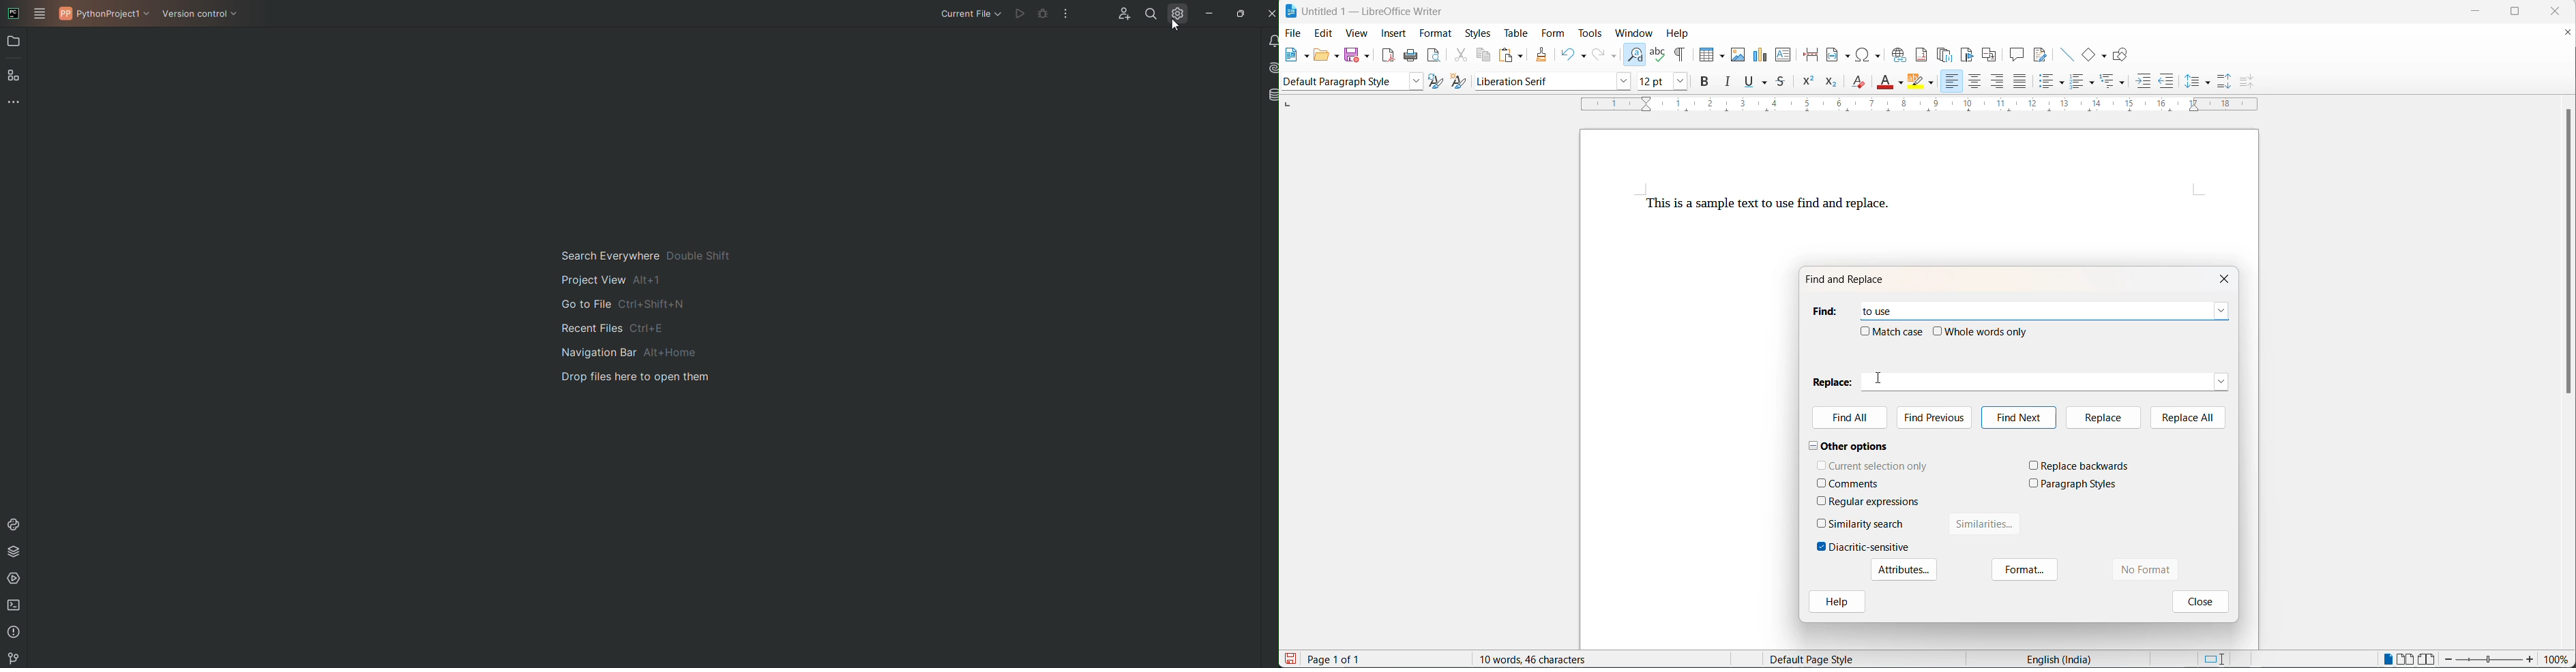  What do you see at coordinates (1635, 52) in the screenshot?
I see `find and replace` at bounding box center [1635, 52].